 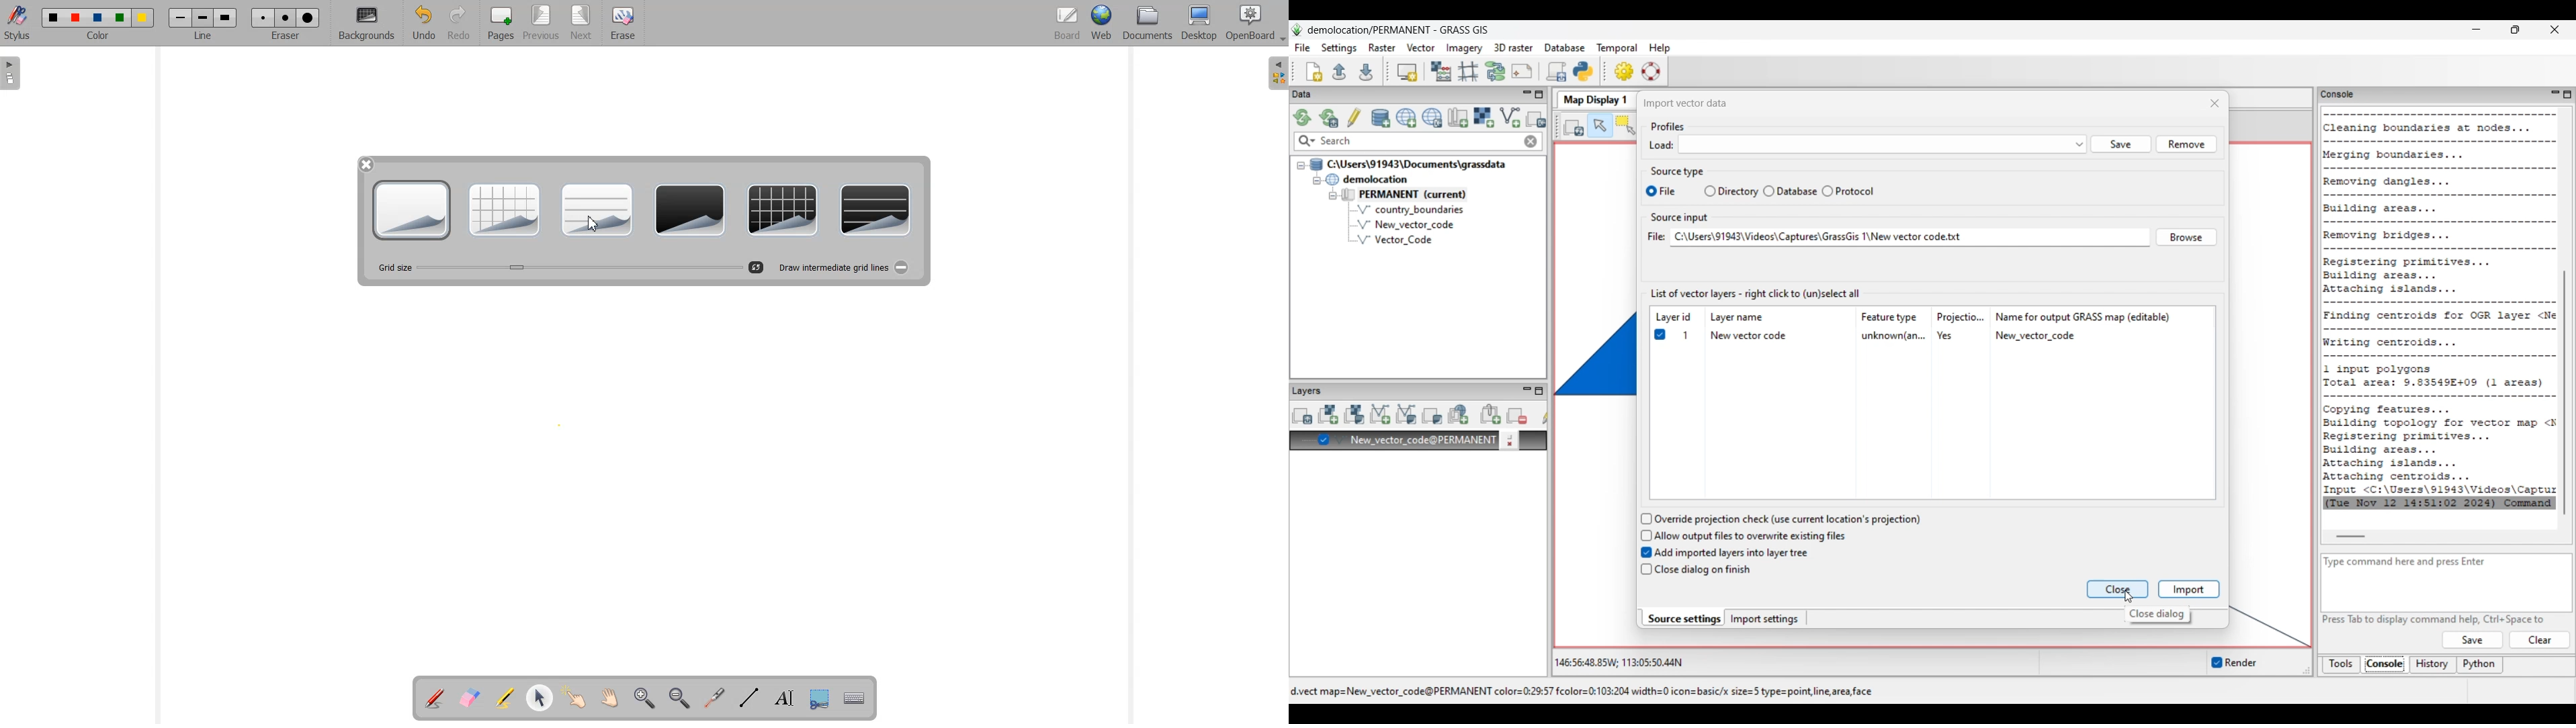 What do you see at coordinates (1275, 73) in the screenshot?
I see `Sidebar ` at bounding box center [1275, 73].